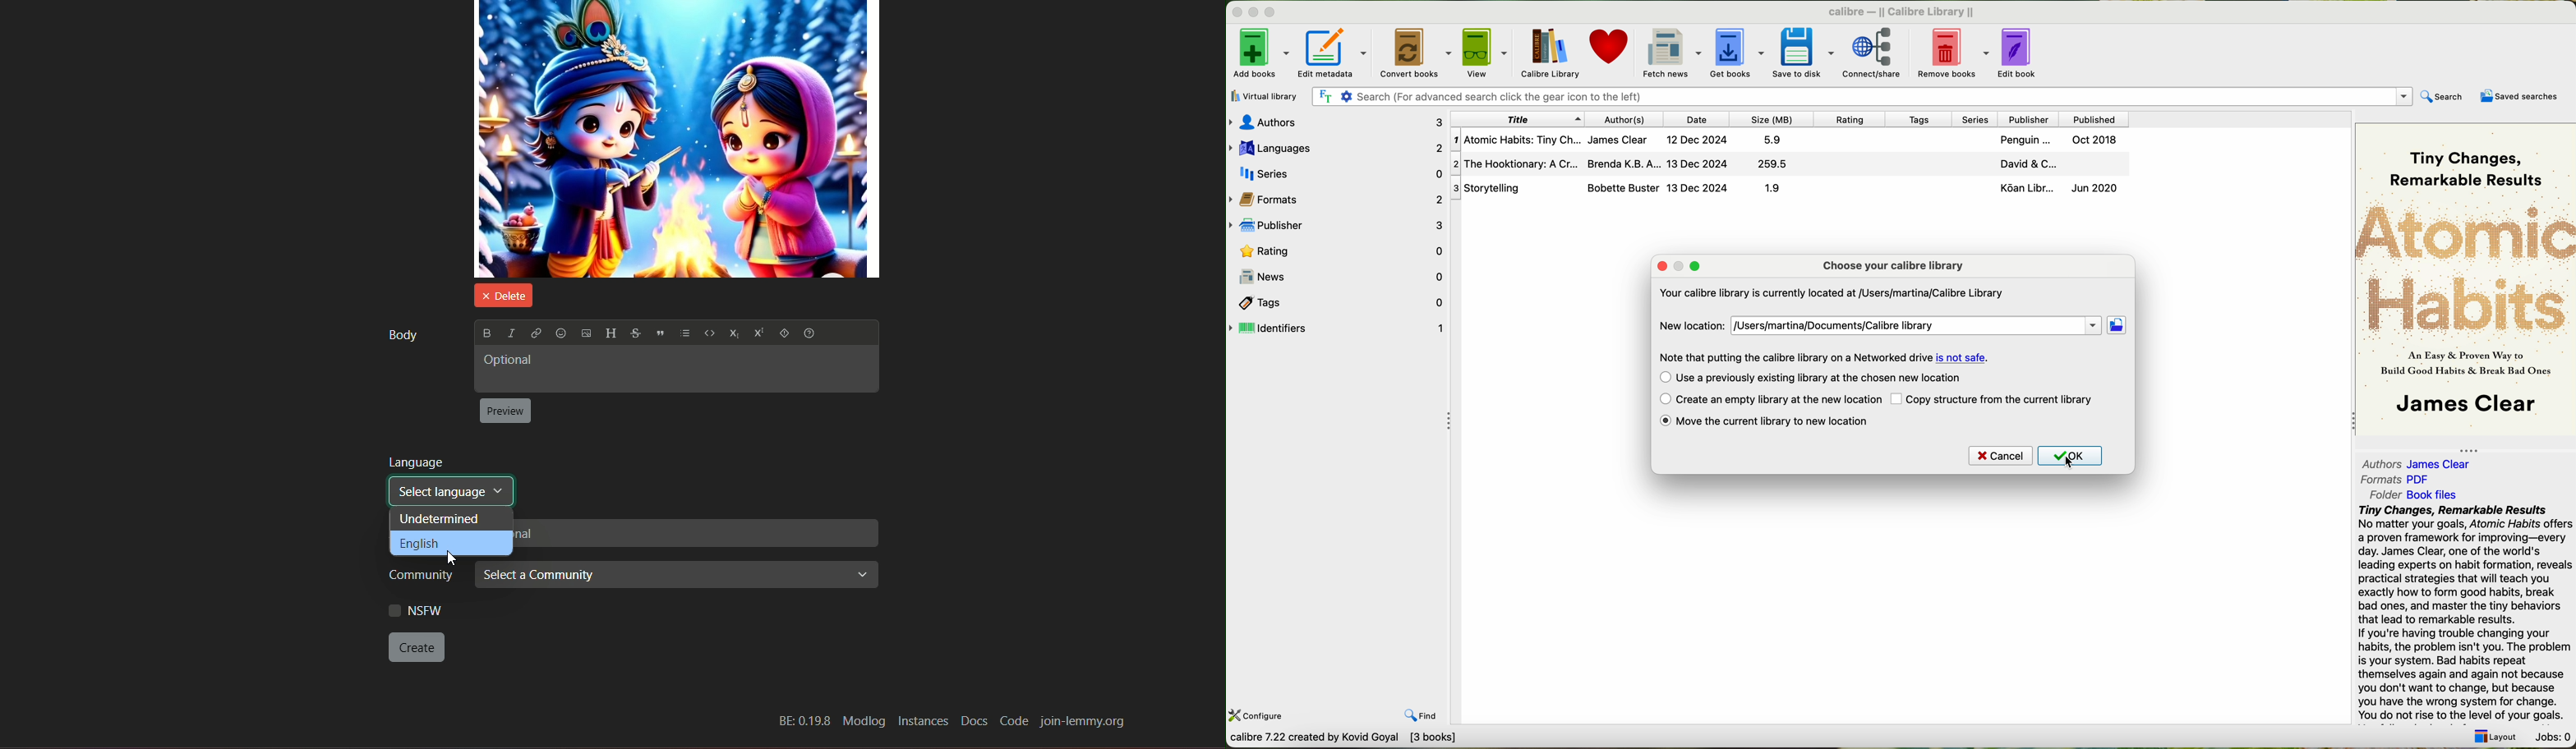  I want to click on Minimize, so click(1255, 13).